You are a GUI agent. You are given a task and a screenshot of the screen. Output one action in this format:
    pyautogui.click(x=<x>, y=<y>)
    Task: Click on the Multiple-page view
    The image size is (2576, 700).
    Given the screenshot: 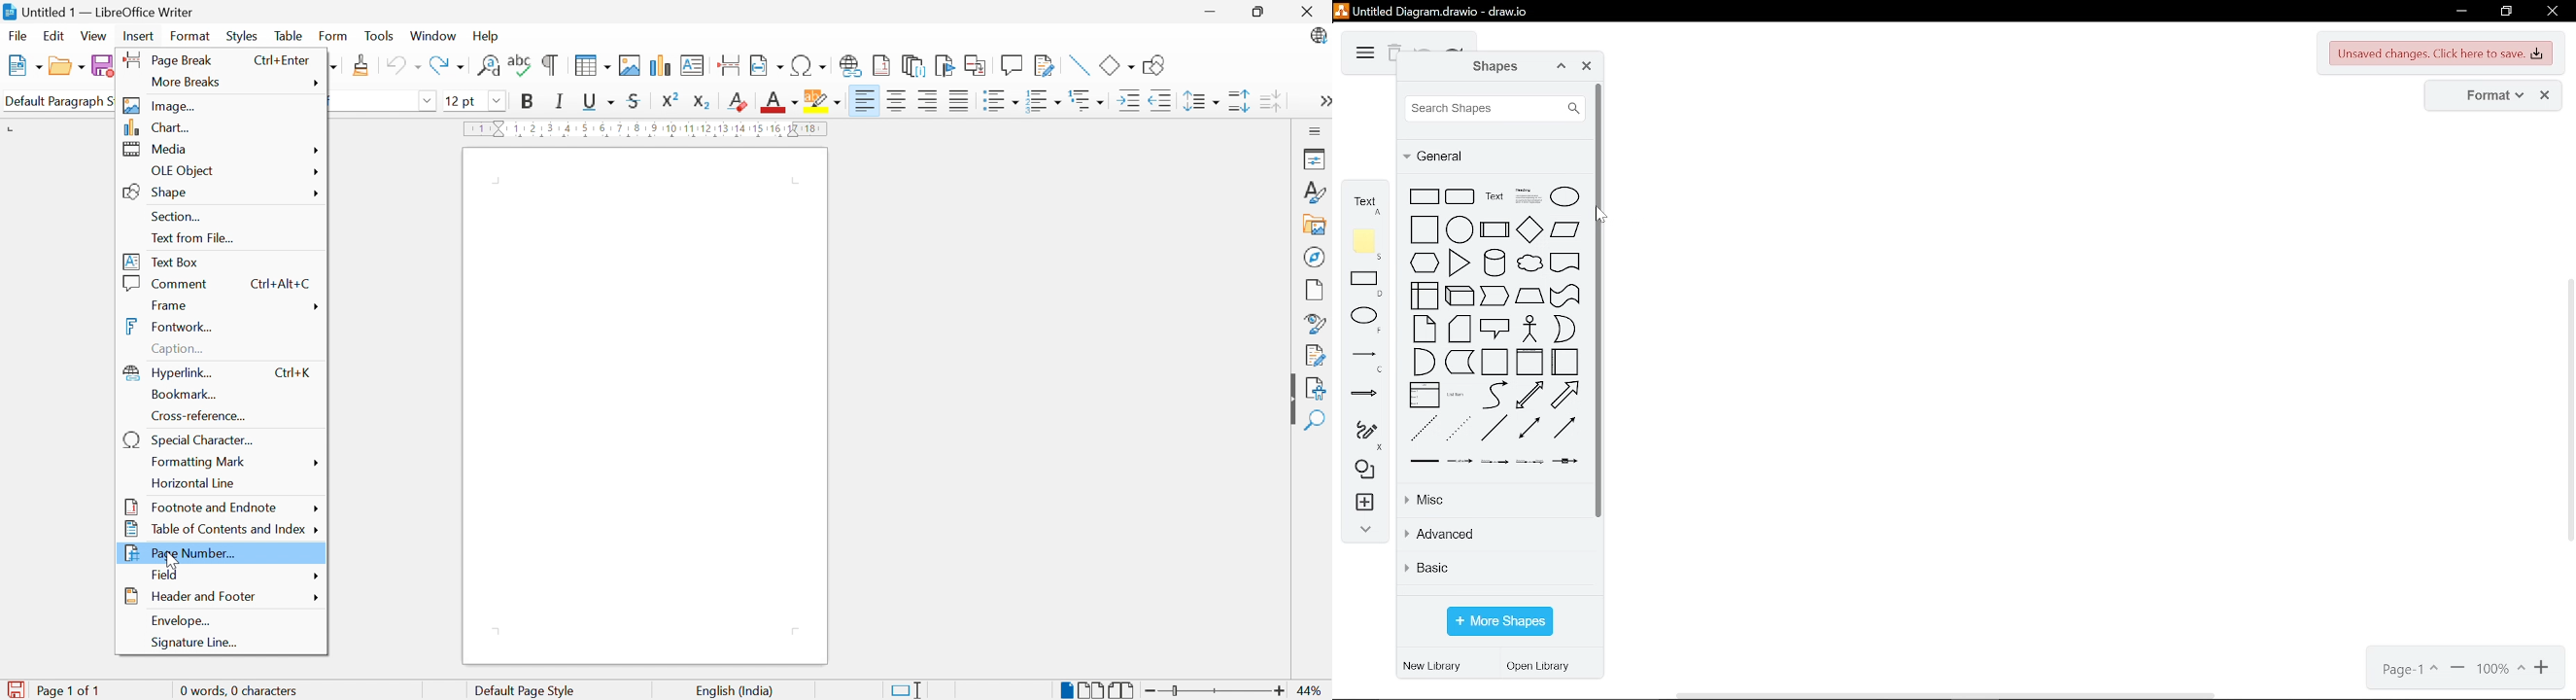 What is the action you would take?
    pyautogui.click(x=1095, y=691)
    